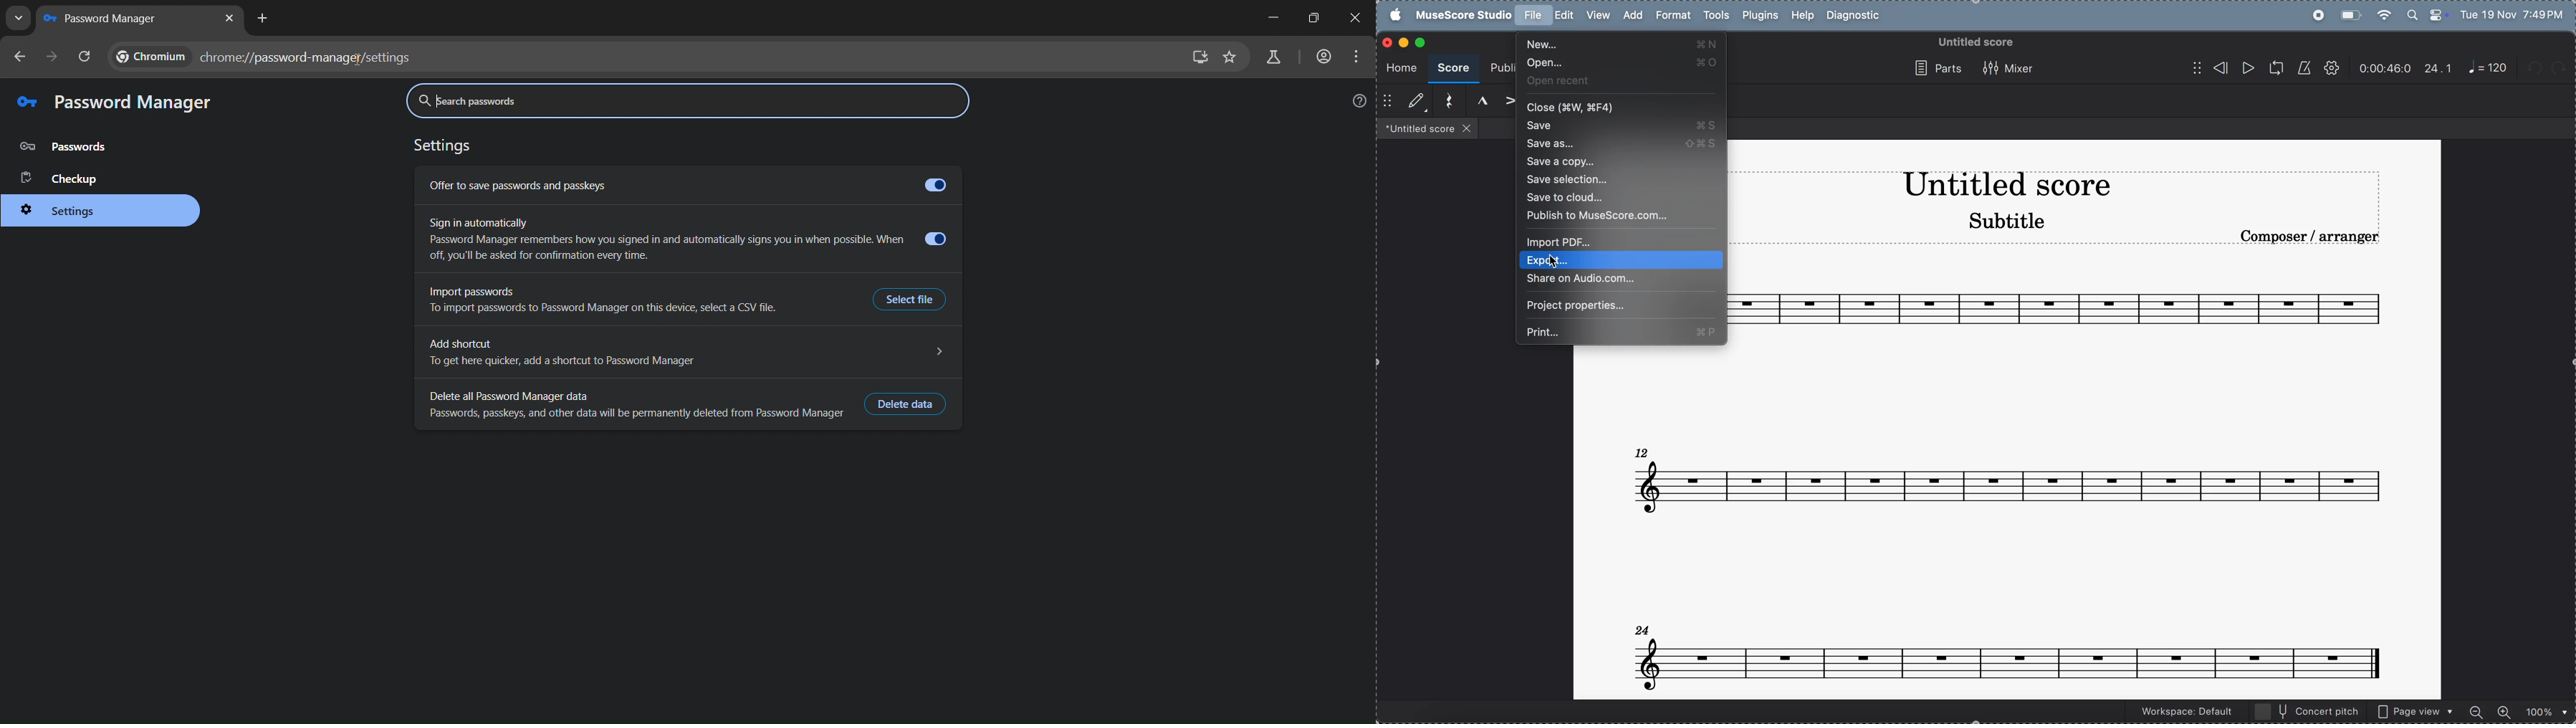 The width and height of the screenshot is (2576, 728). What do you see at coordinates (2007, 652) in the screenshot?
I see `notes` at bounding box center [2007, 652].